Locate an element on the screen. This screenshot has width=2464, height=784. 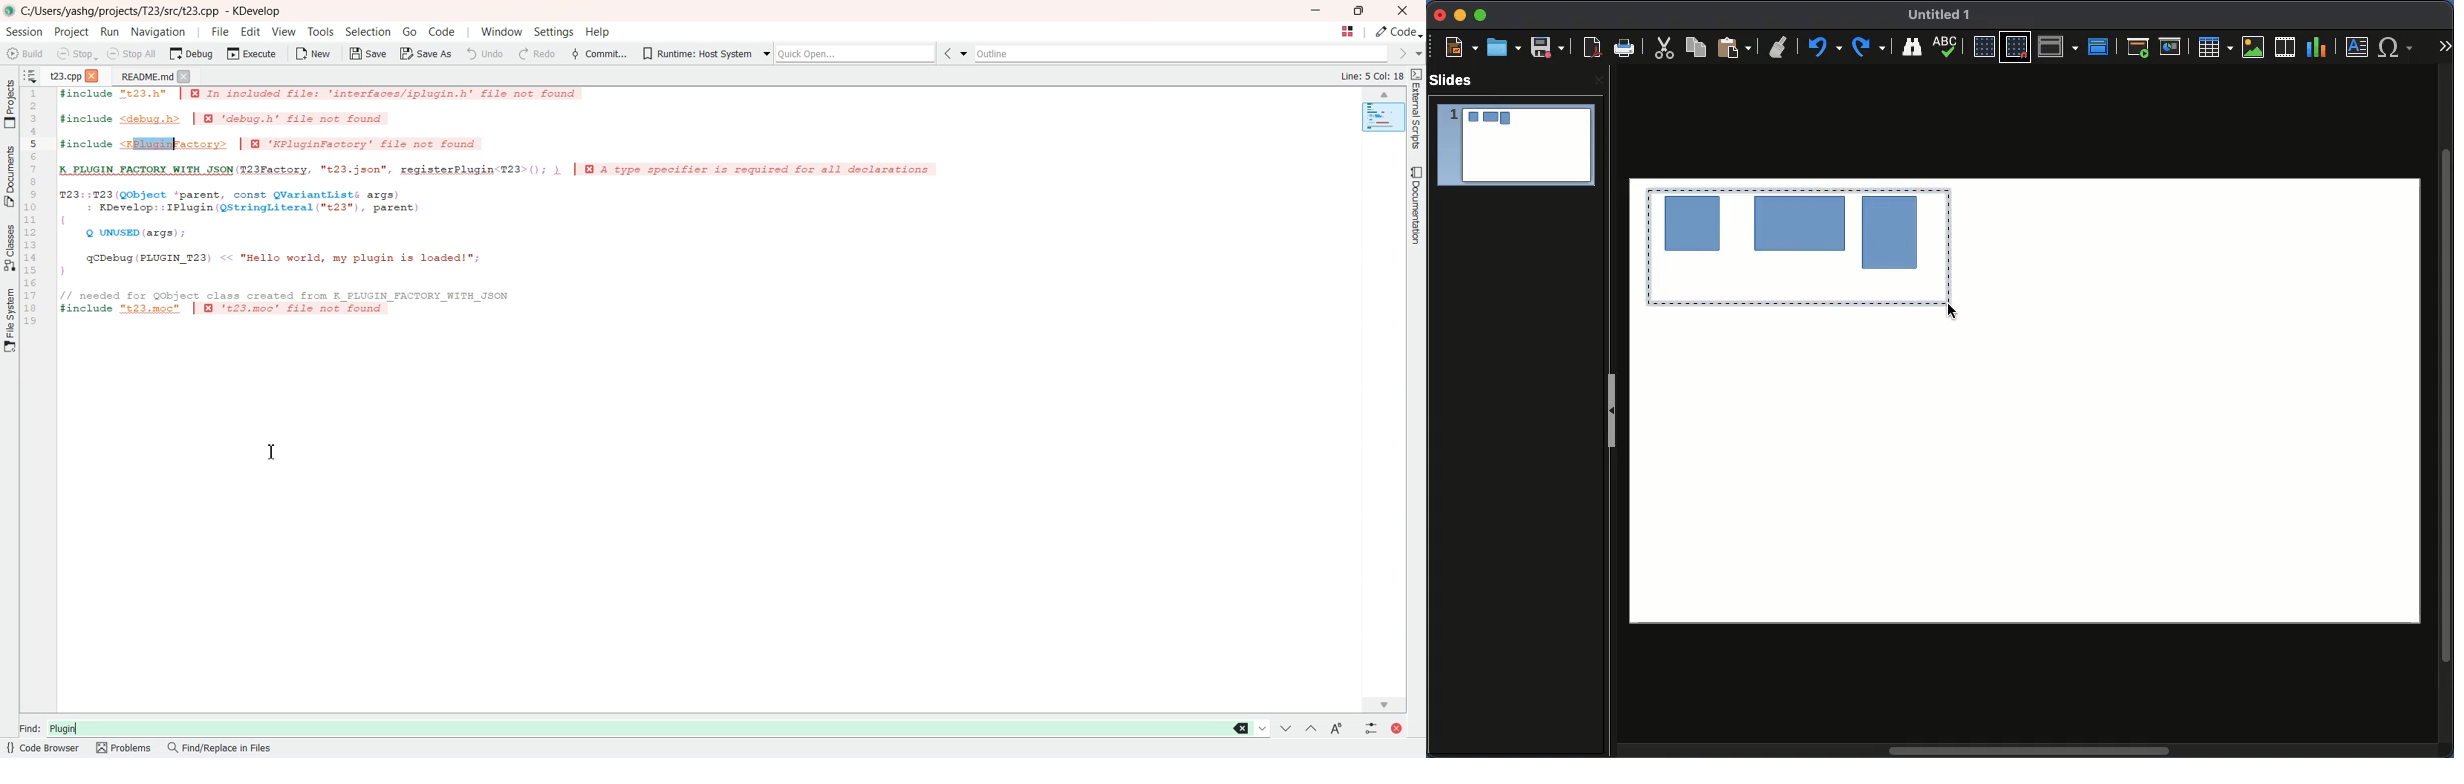
Table is located at coordinates (2216, 47).